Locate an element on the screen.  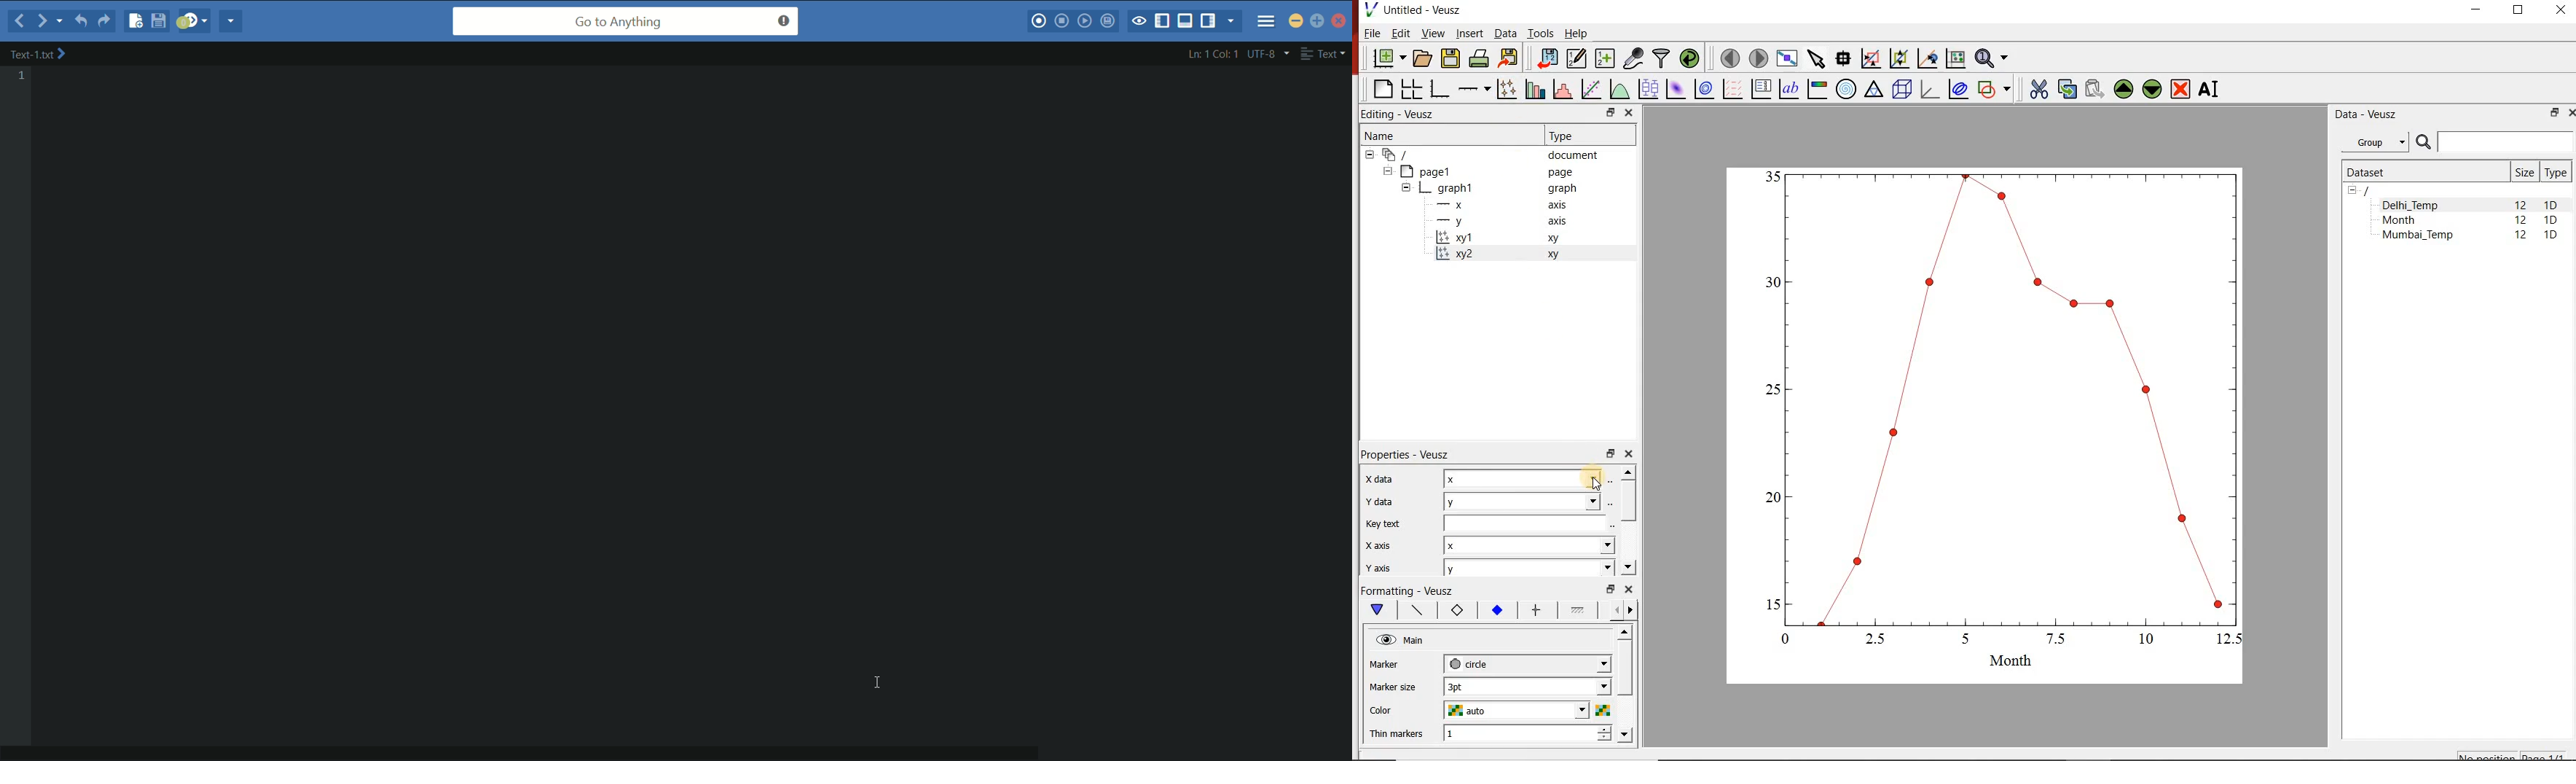
Tick labels is located at coordinates (1496, 608).